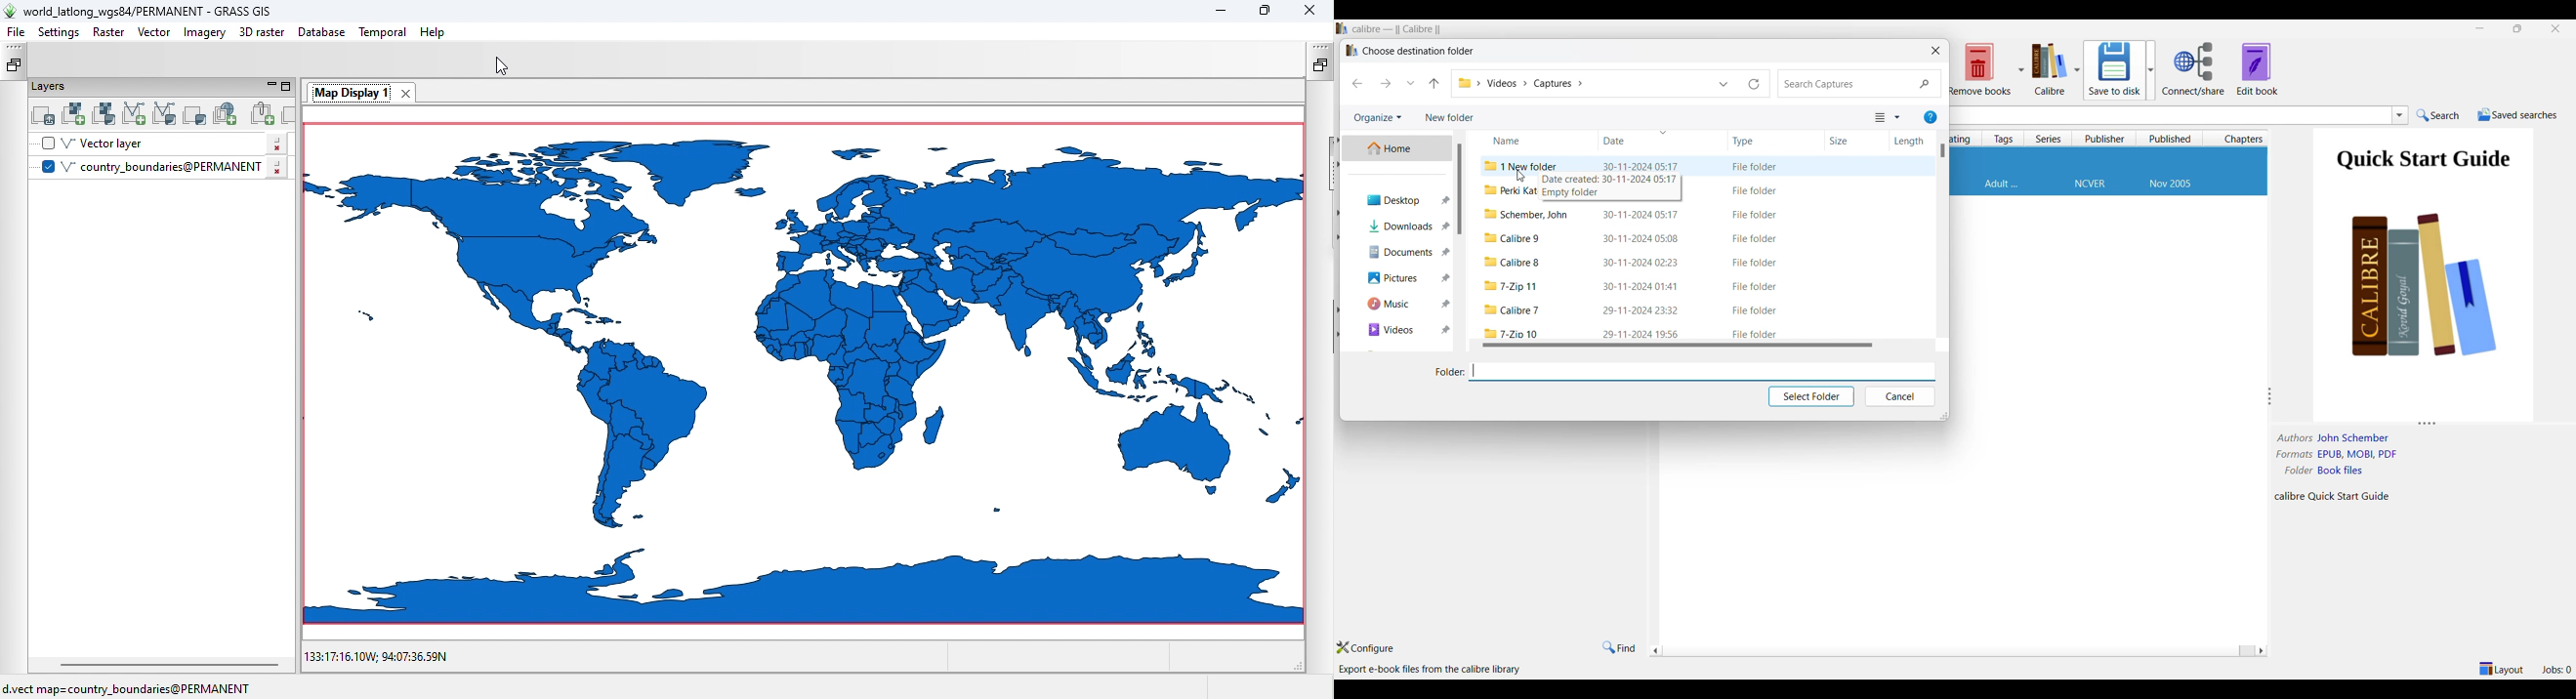 This screenshot has width=2576, height=700. What do you see at coordinates (2049, 139) in the screenshot?
I see `Series column` at bounding box center [2049, 139].